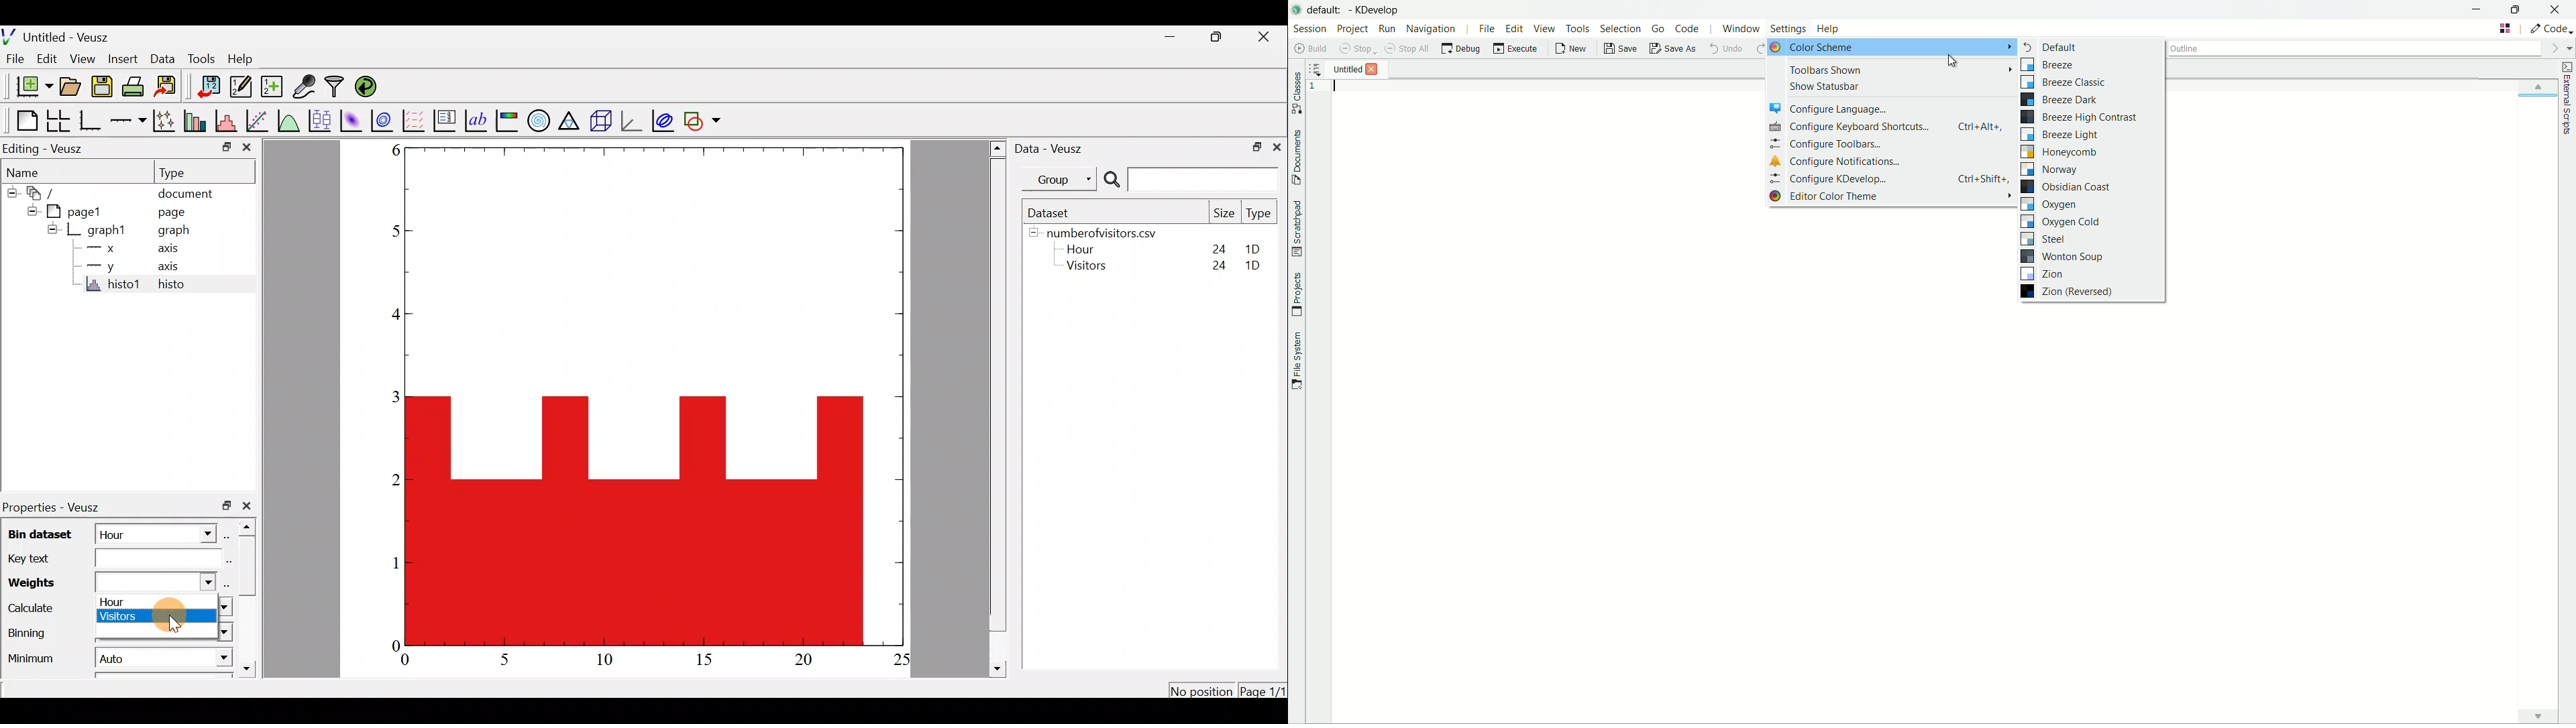 This screenshot has height=728, width=2576. I want to click on close, so click(247, 148).